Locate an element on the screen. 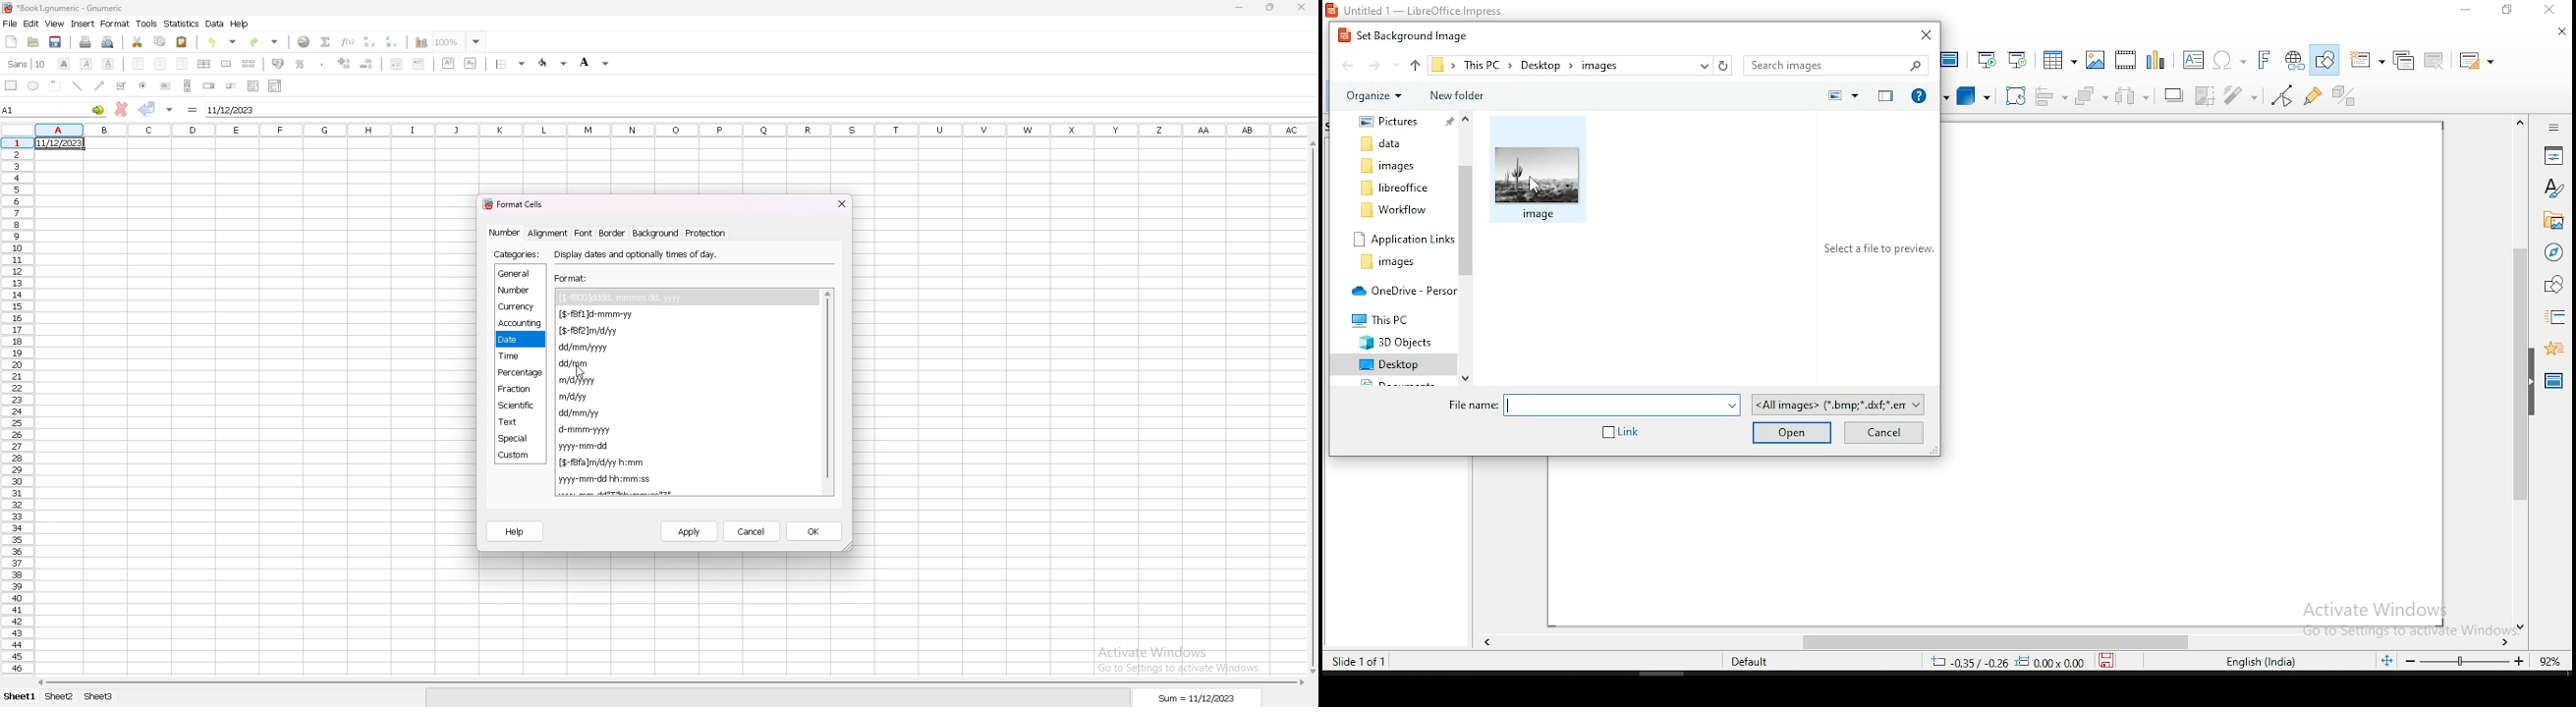 This screenshot has height=728, width=2576. arrowed line is located at coordinates (101, 85).